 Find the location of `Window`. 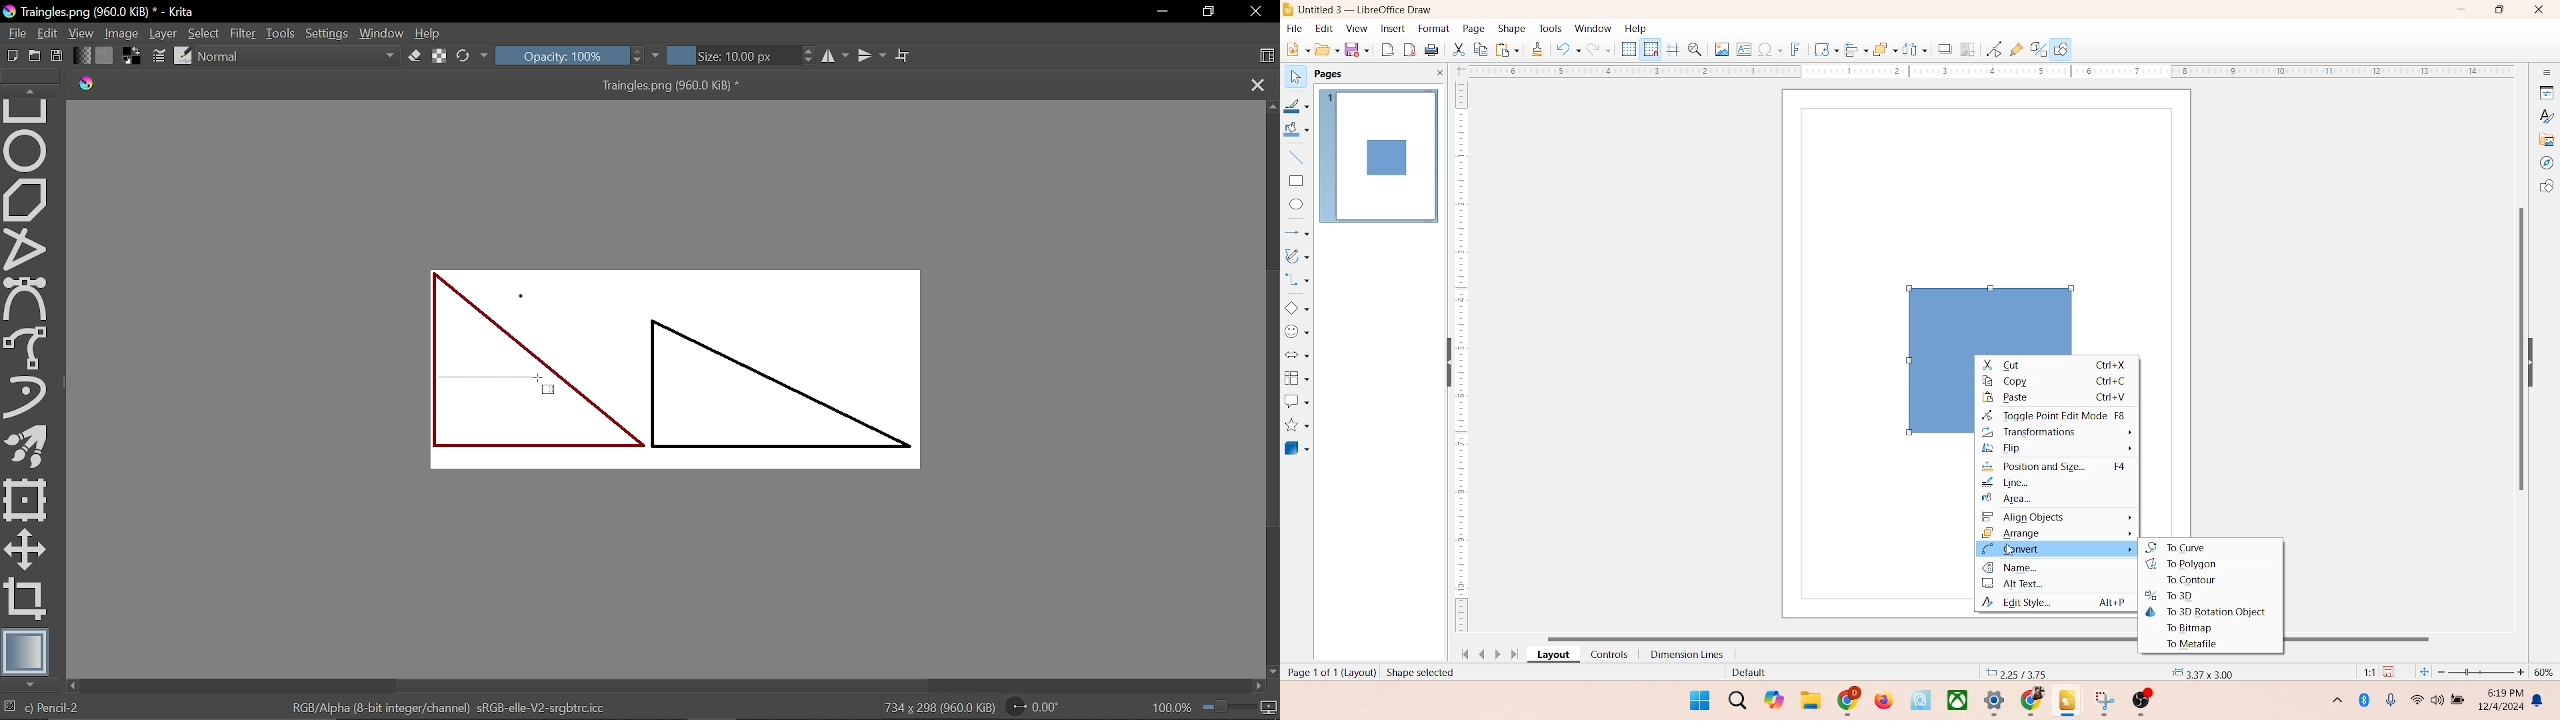

Window is located at coordinates (382, 33).